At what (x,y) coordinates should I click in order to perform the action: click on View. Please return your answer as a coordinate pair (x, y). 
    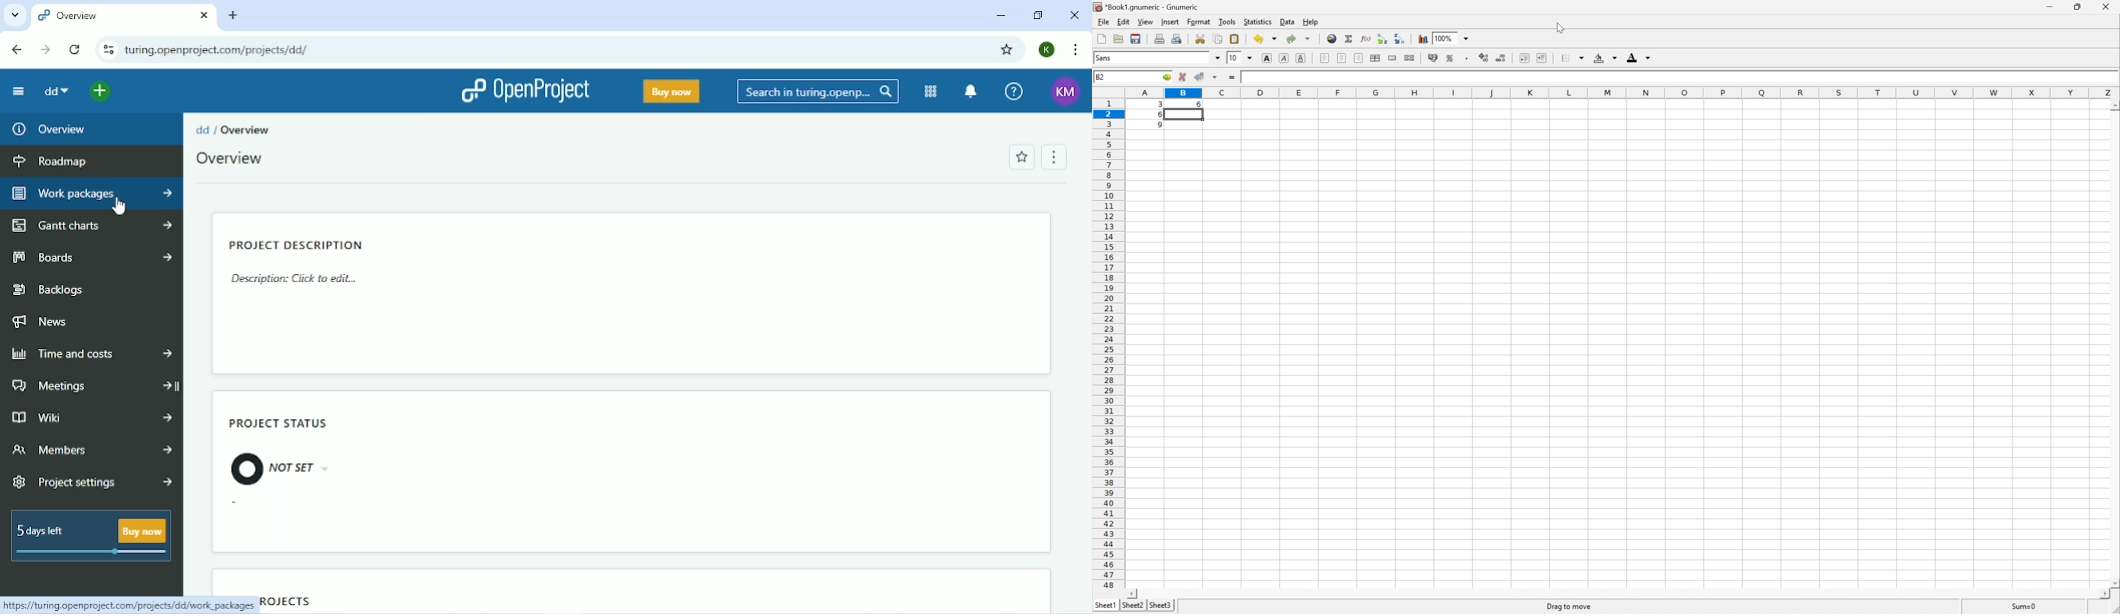
    Looking at the image, I should click on (1144, 21).